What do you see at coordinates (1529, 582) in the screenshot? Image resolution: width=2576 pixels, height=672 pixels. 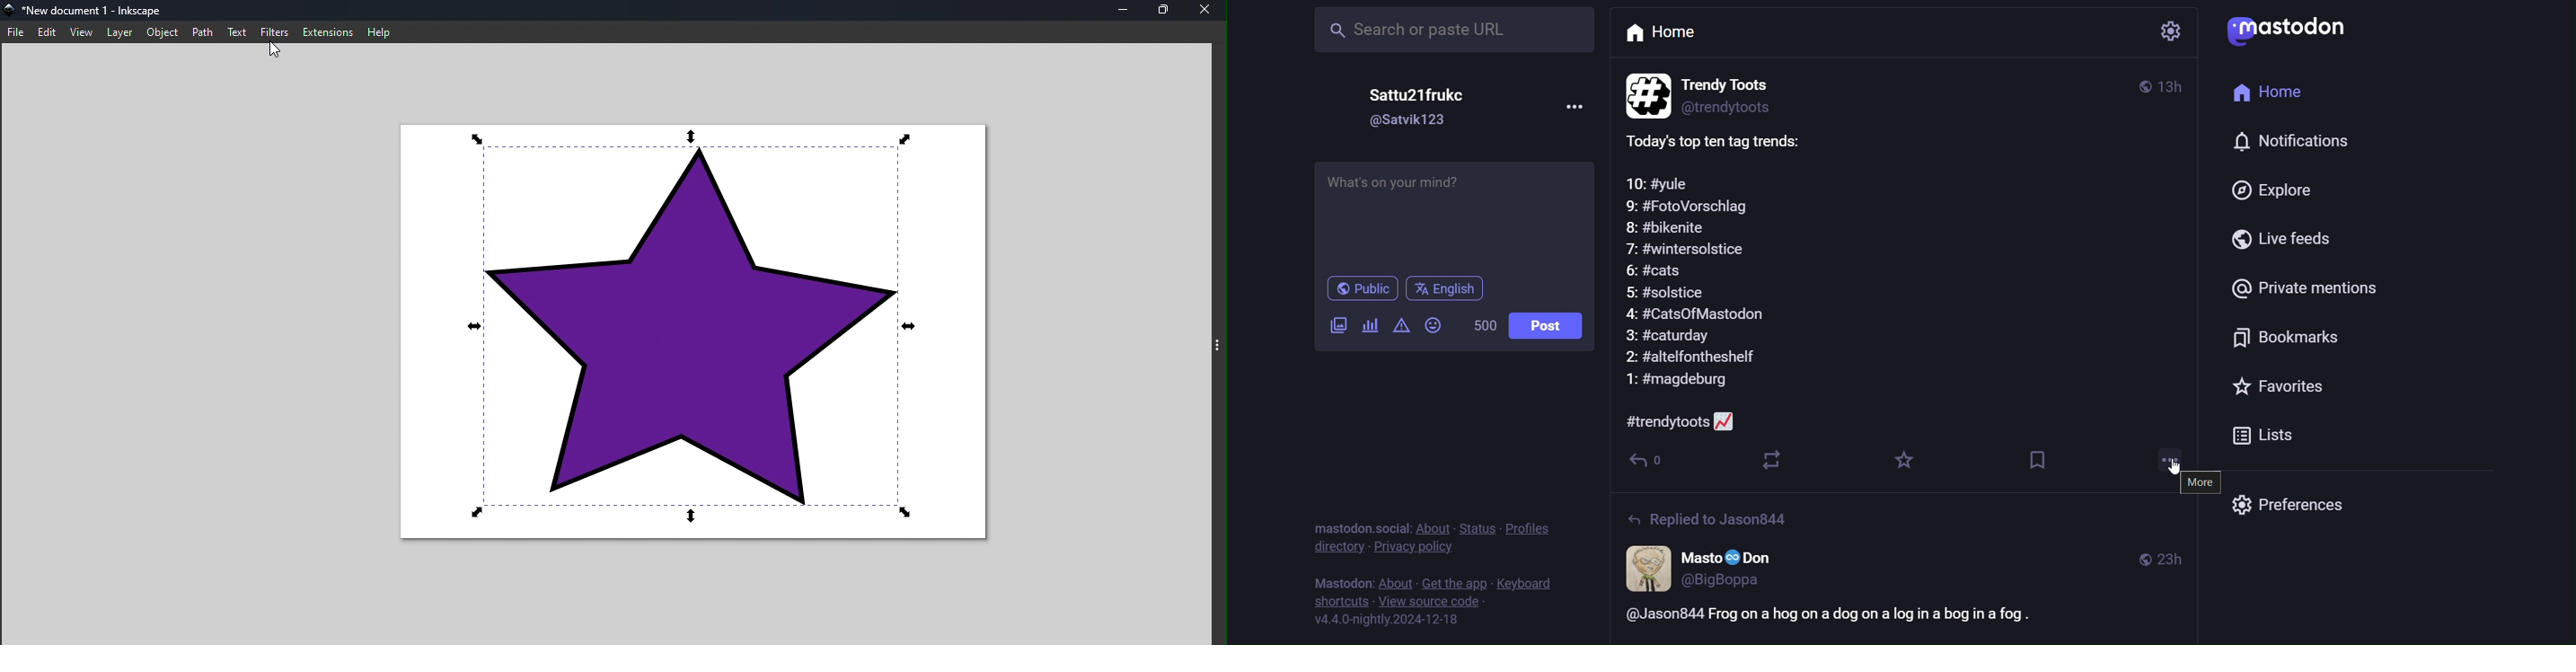 I see `keyboard` at bounding box center [1529, 582].